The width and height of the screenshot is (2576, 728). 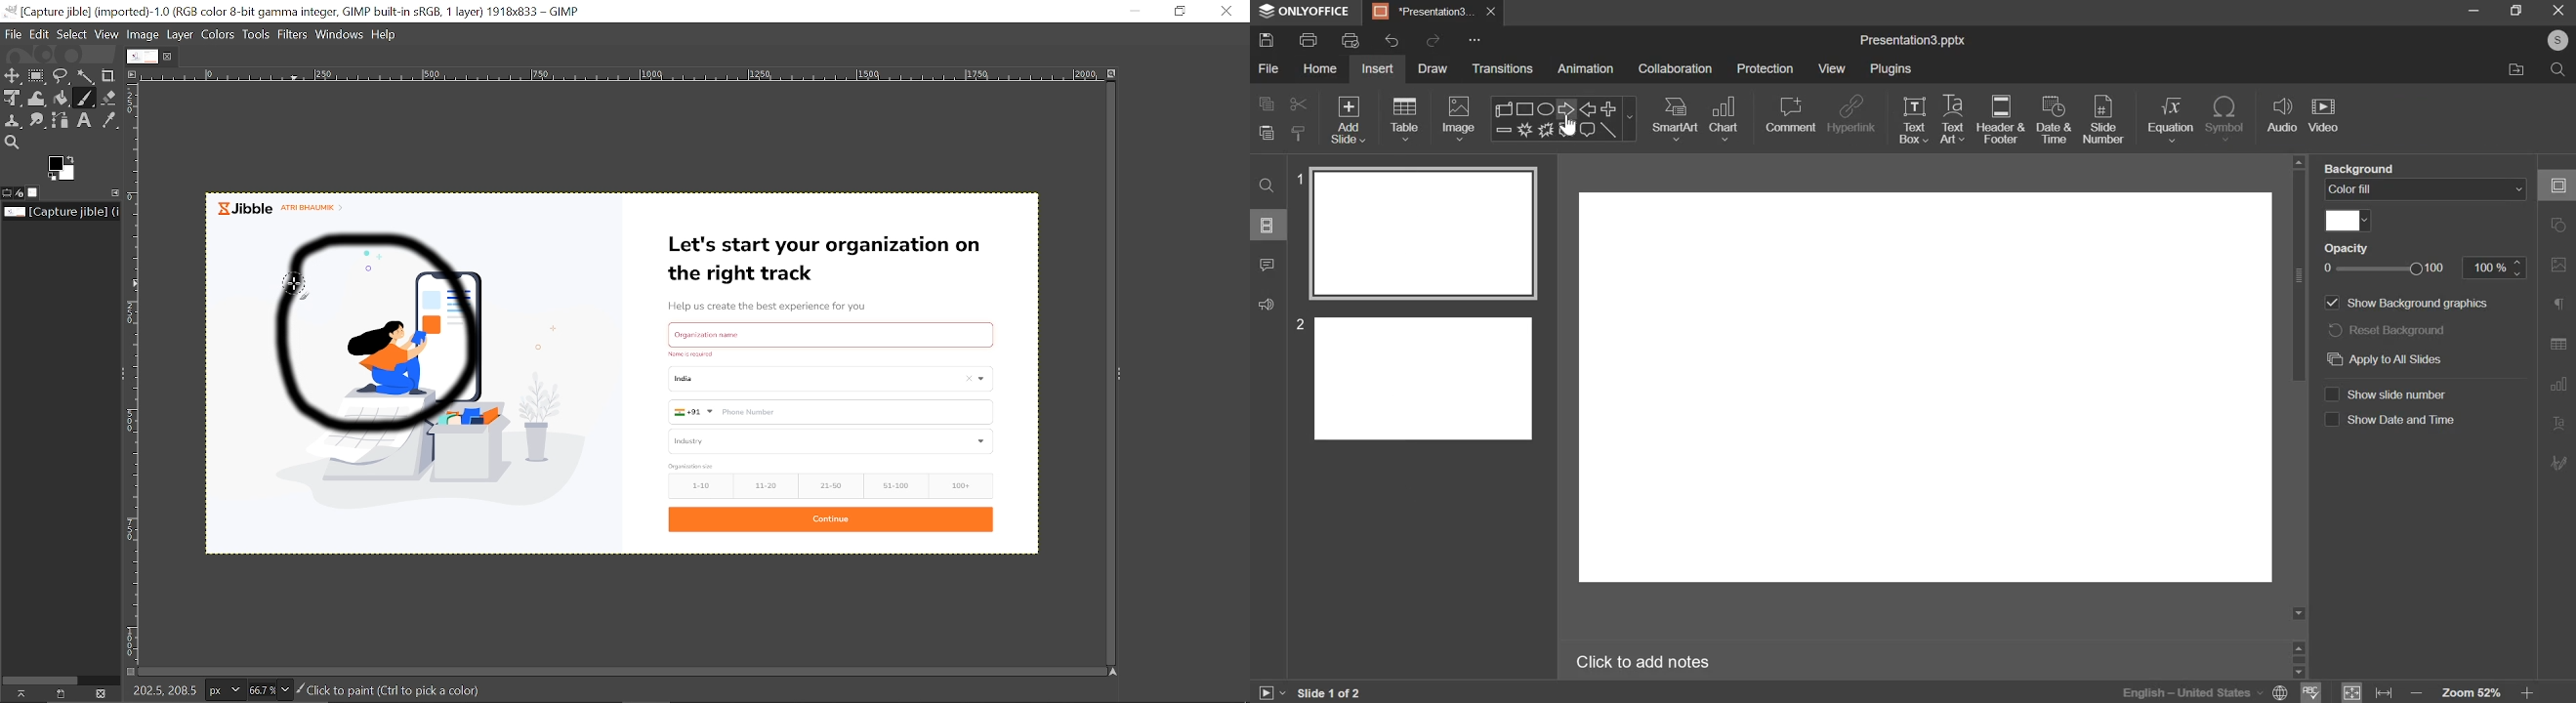 What do you see at coordinates (2418, 693) in the screenshot?
I see `decrease zoom` at bounding box center [2418, 693].